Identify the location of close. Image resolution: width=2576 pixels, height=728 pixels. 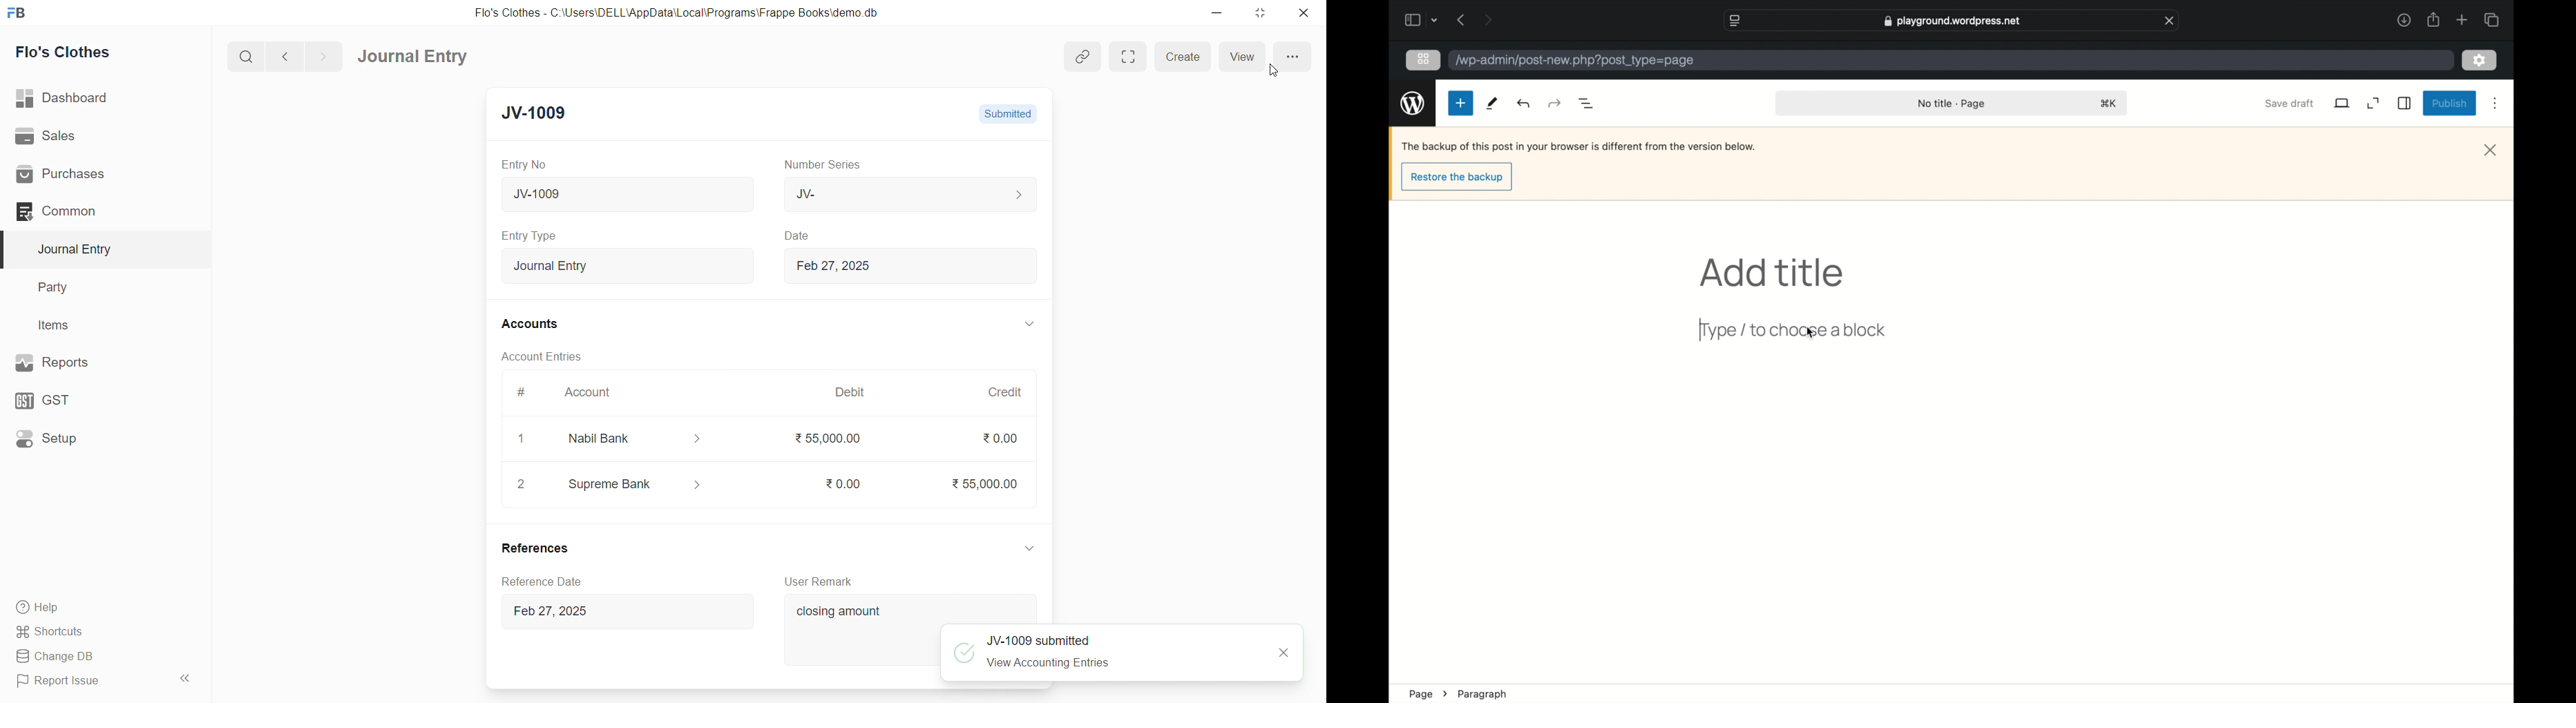
(1305, 12).